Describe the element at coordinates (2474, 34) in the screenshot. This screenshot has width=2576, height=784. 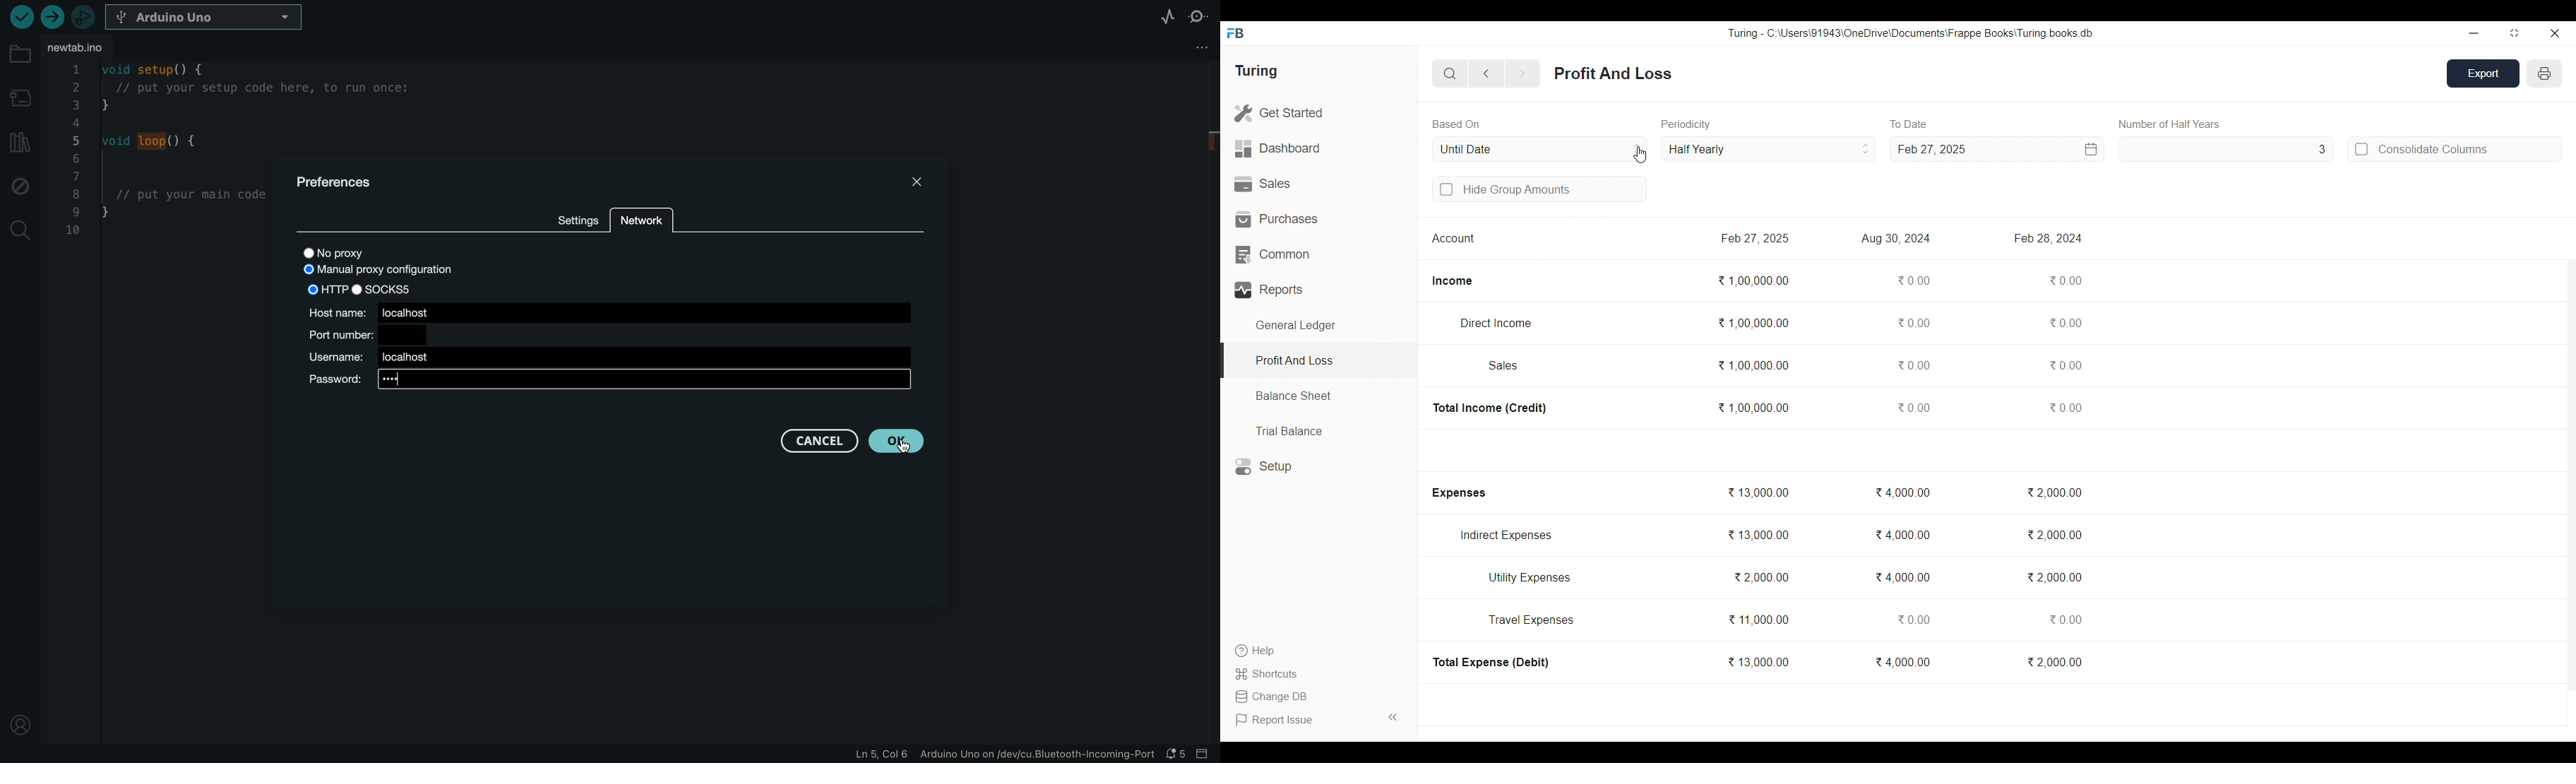
I see `Minimize` at that location.